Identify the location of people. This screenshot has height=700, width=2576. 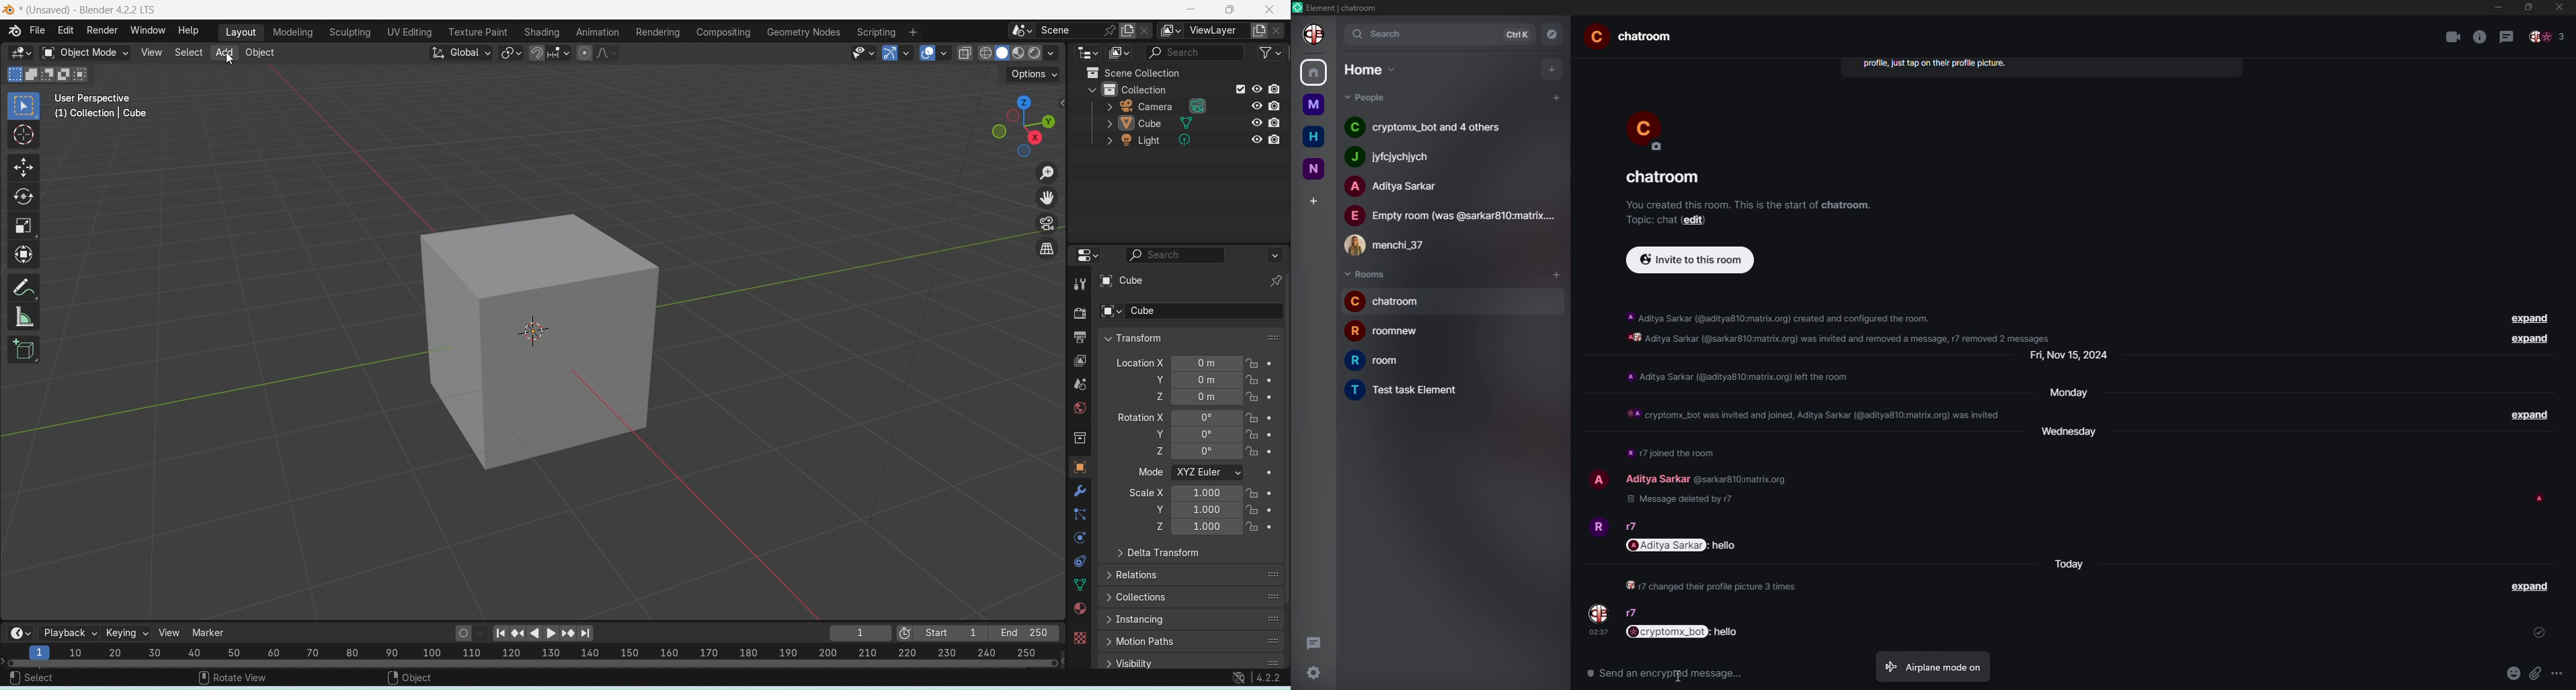
(1398, 186).